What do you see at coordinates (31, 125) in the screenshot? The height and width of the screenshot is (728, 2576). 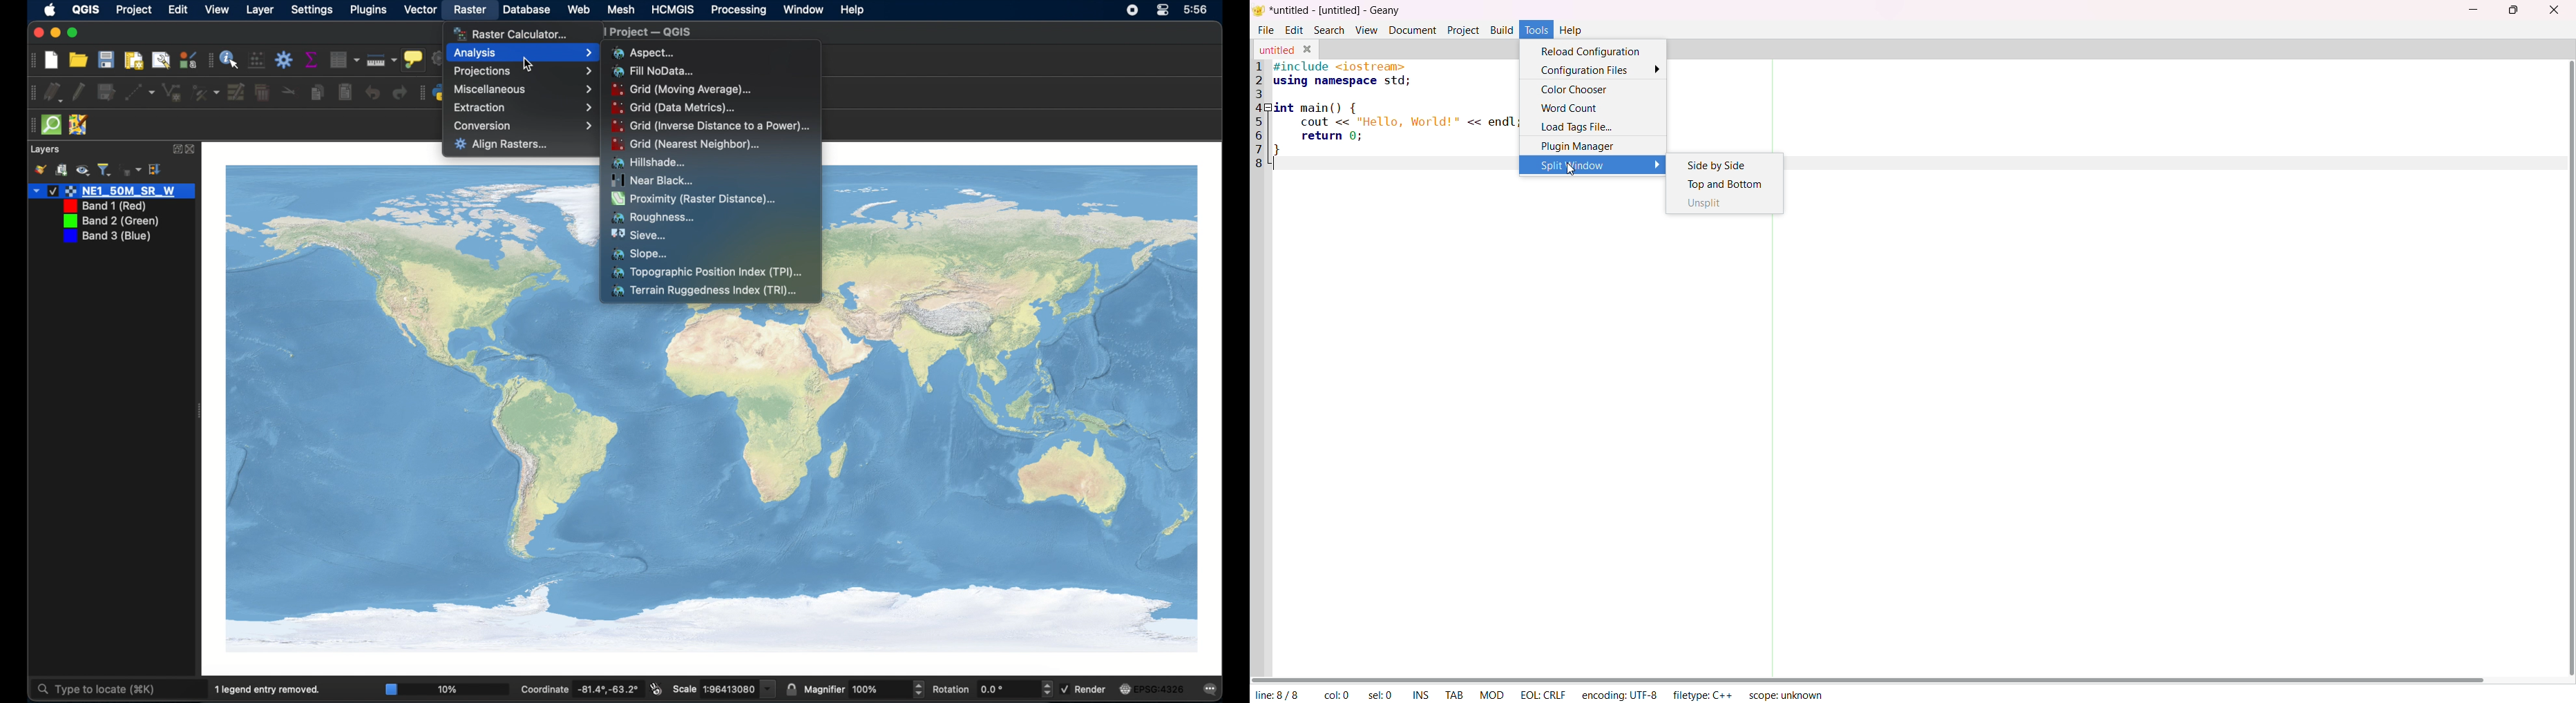 I see `drag handle` at bounding box center [31, 125].